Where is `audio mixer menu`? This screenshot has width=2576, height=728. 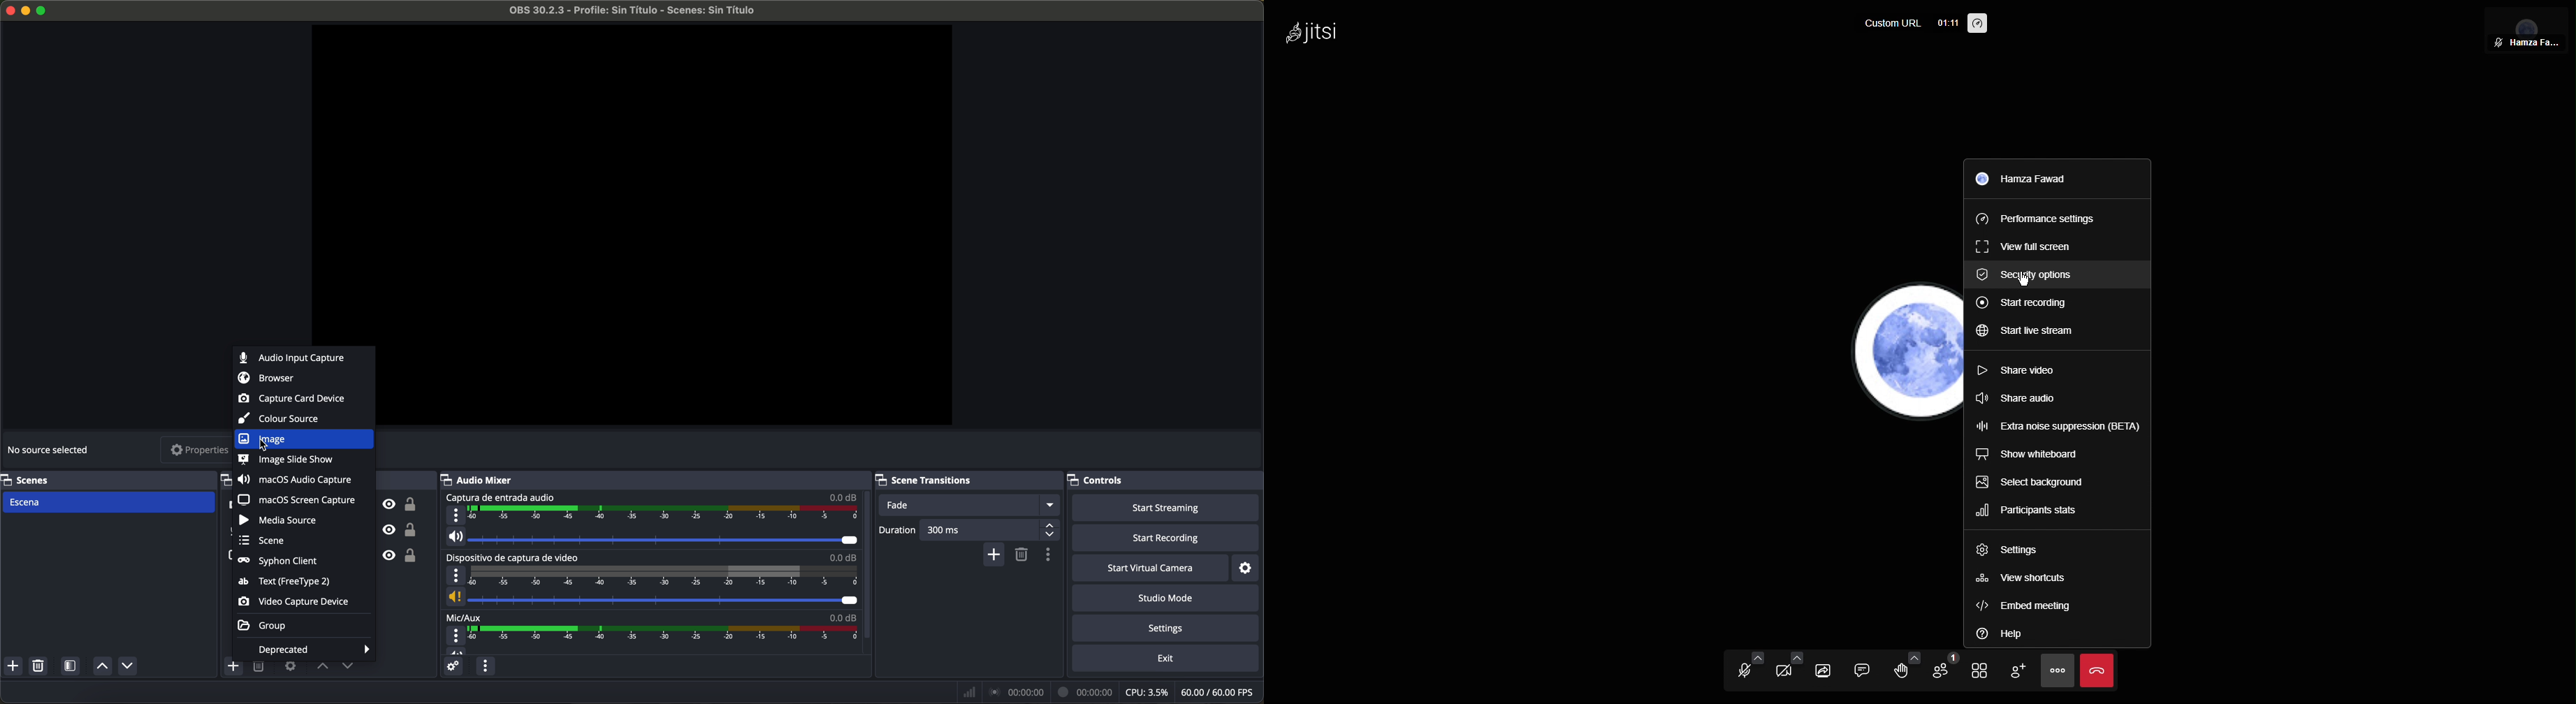
audio mixer menu is located at coordinates (485, 666).